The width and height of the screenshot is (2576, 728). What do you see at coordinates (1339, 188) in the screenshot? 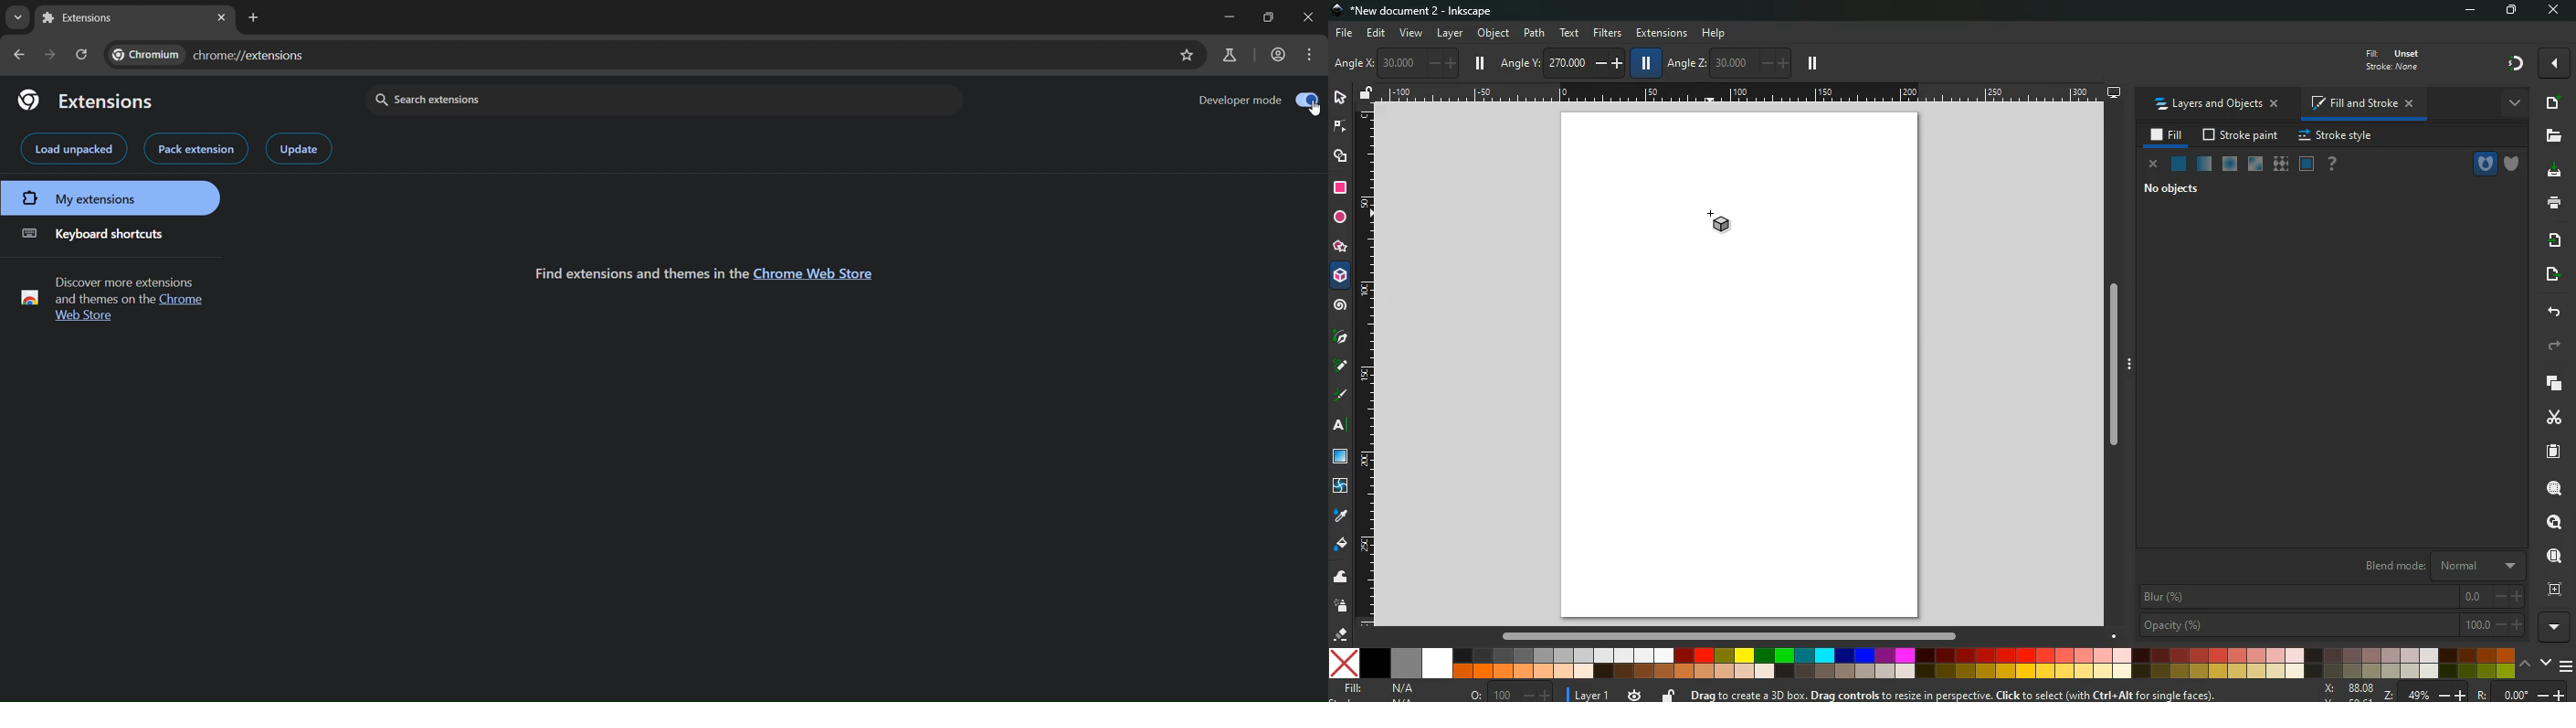
I see `rectangle` at bounding box center [1339, 188].